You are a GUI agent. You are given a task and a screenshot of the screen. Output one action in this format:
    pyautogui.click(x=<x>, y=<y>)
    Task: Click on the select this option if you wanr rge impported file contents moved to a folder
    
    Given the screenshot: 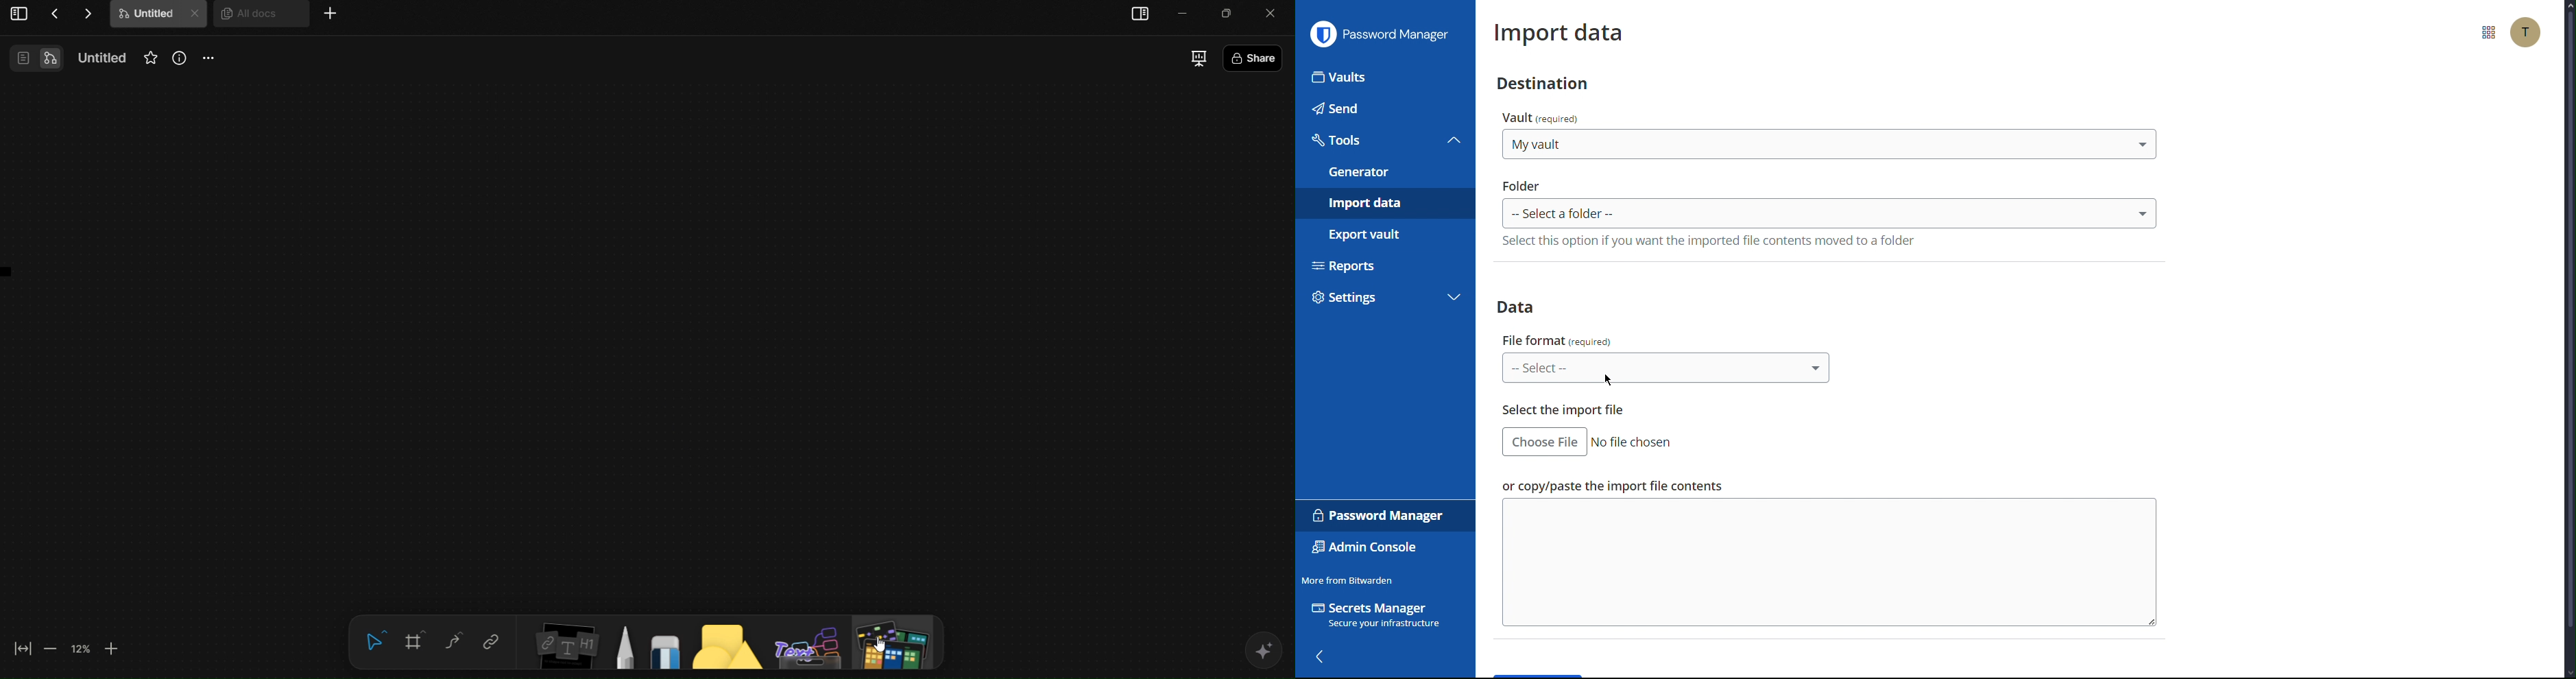 What is the action you would take?
    pyautogui.click(x=1710, y=239)
    